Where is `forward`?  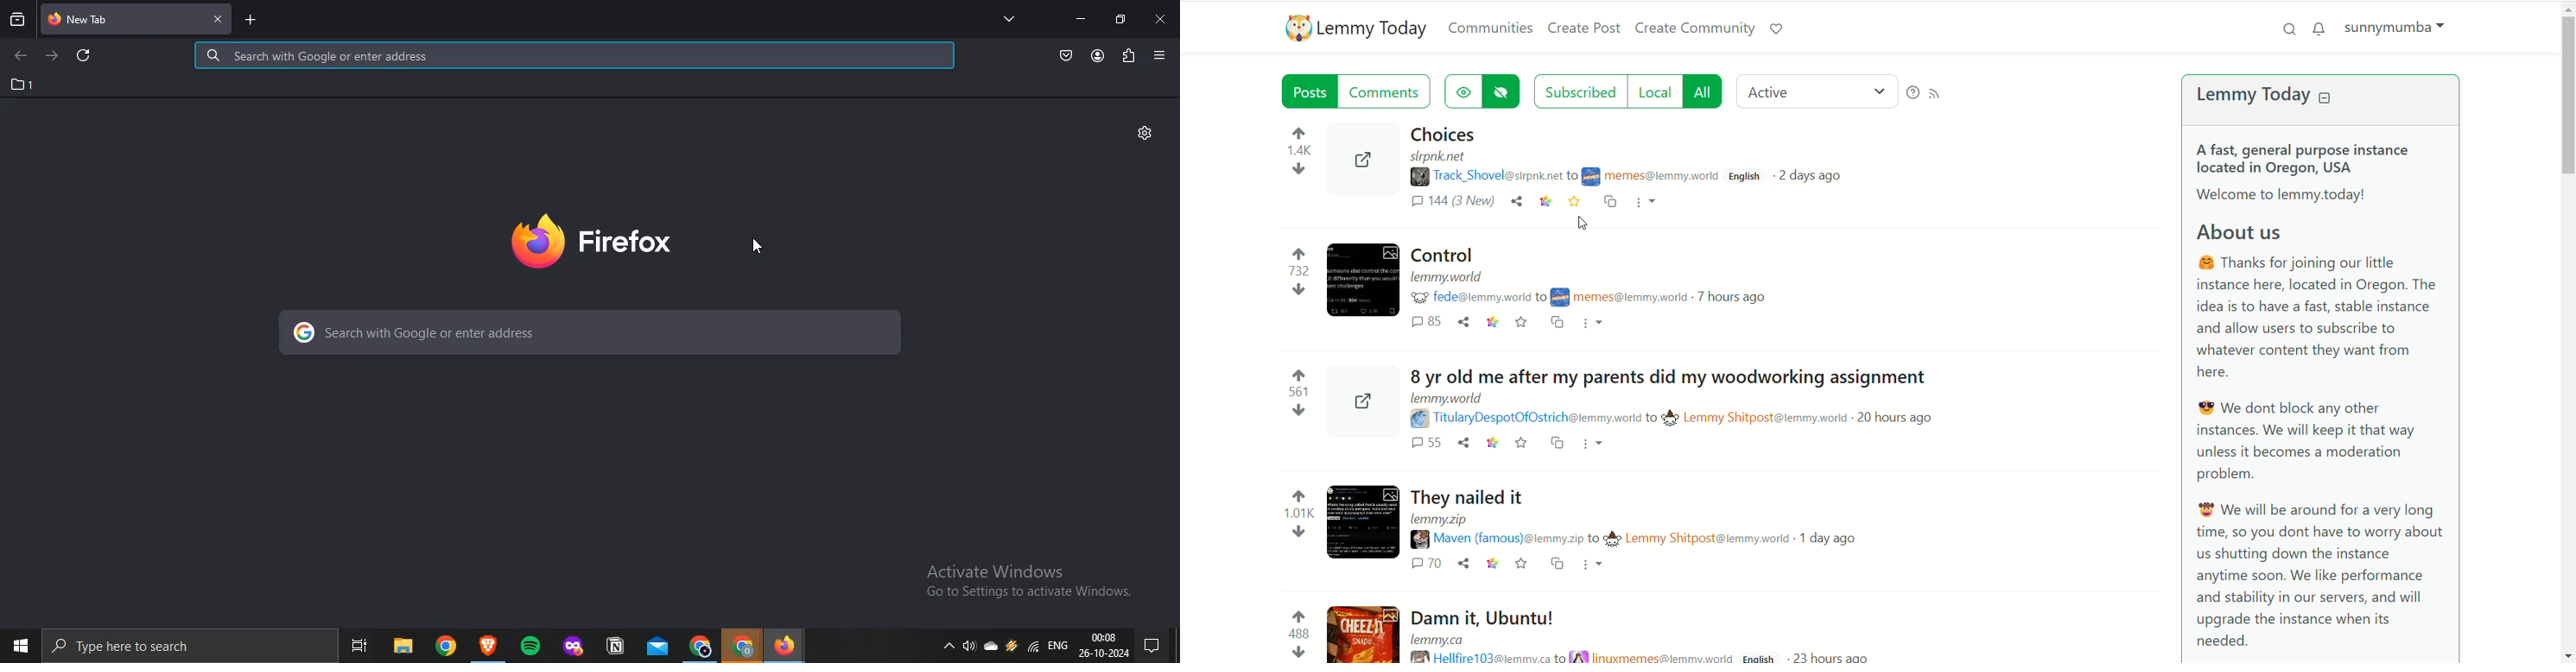 forward is located at coordinates (54, 57).